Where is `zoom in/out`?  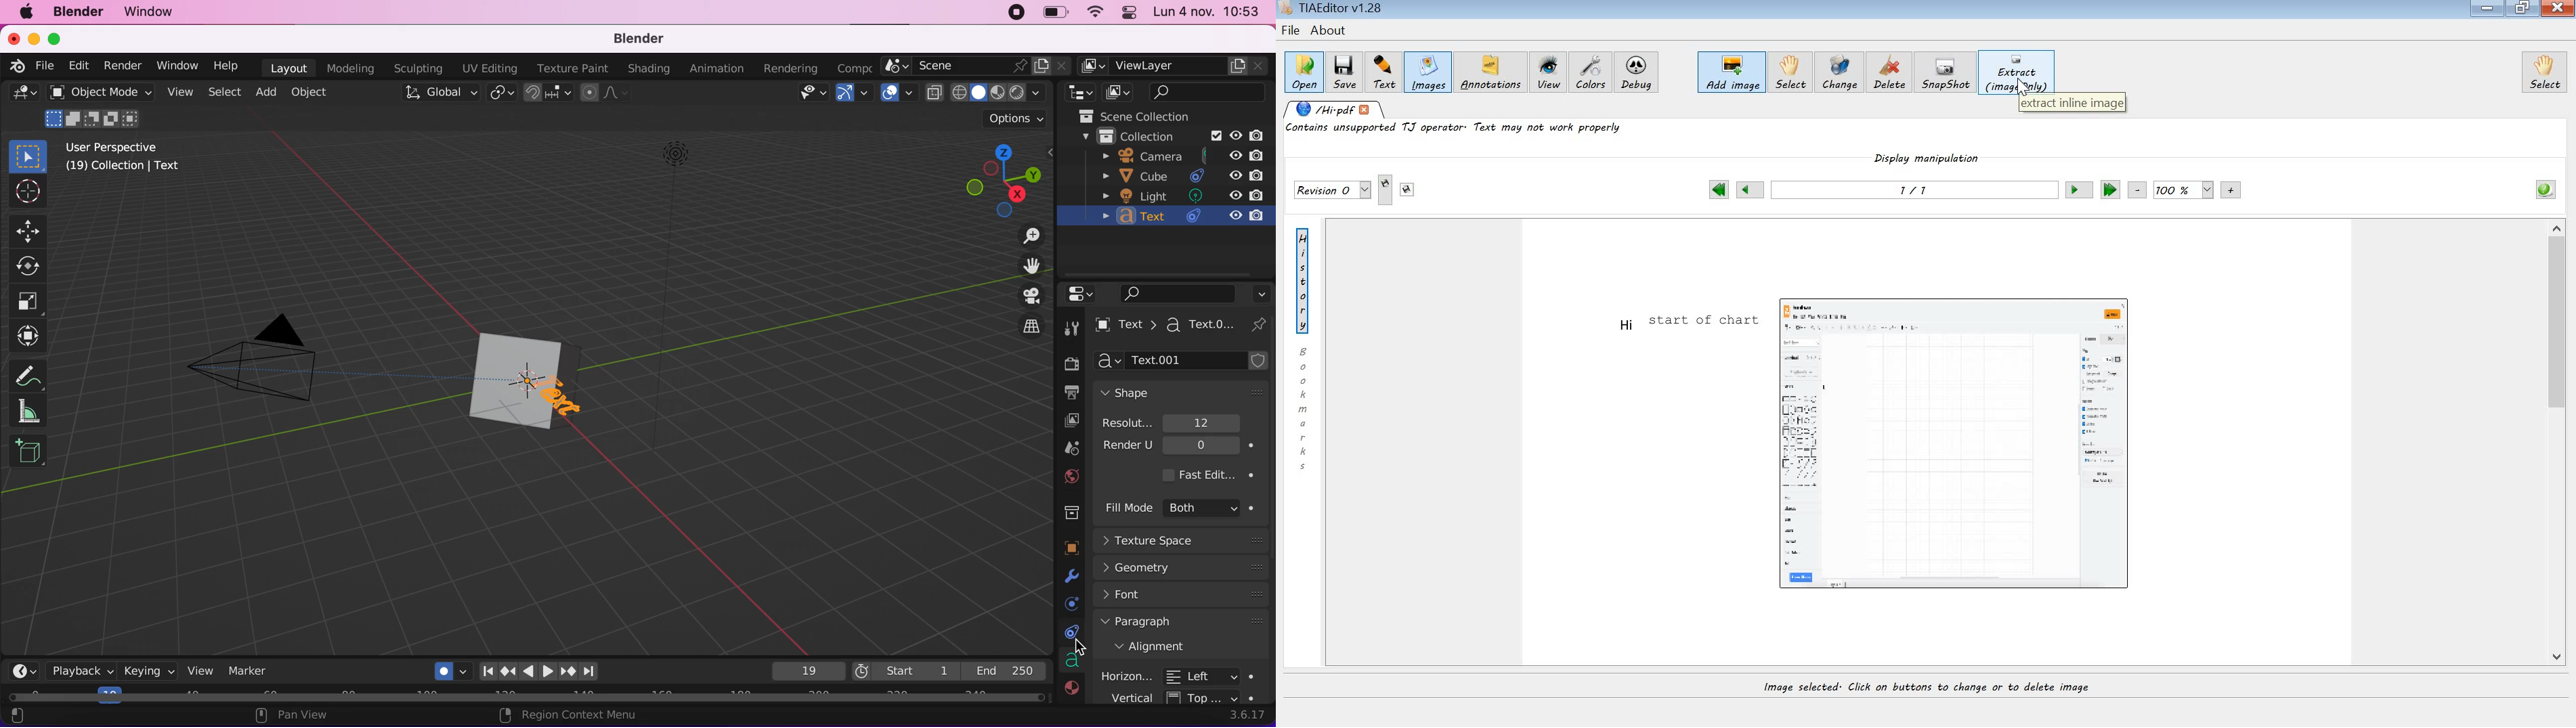
zoom in/out is located at coordinates (1028, 239).